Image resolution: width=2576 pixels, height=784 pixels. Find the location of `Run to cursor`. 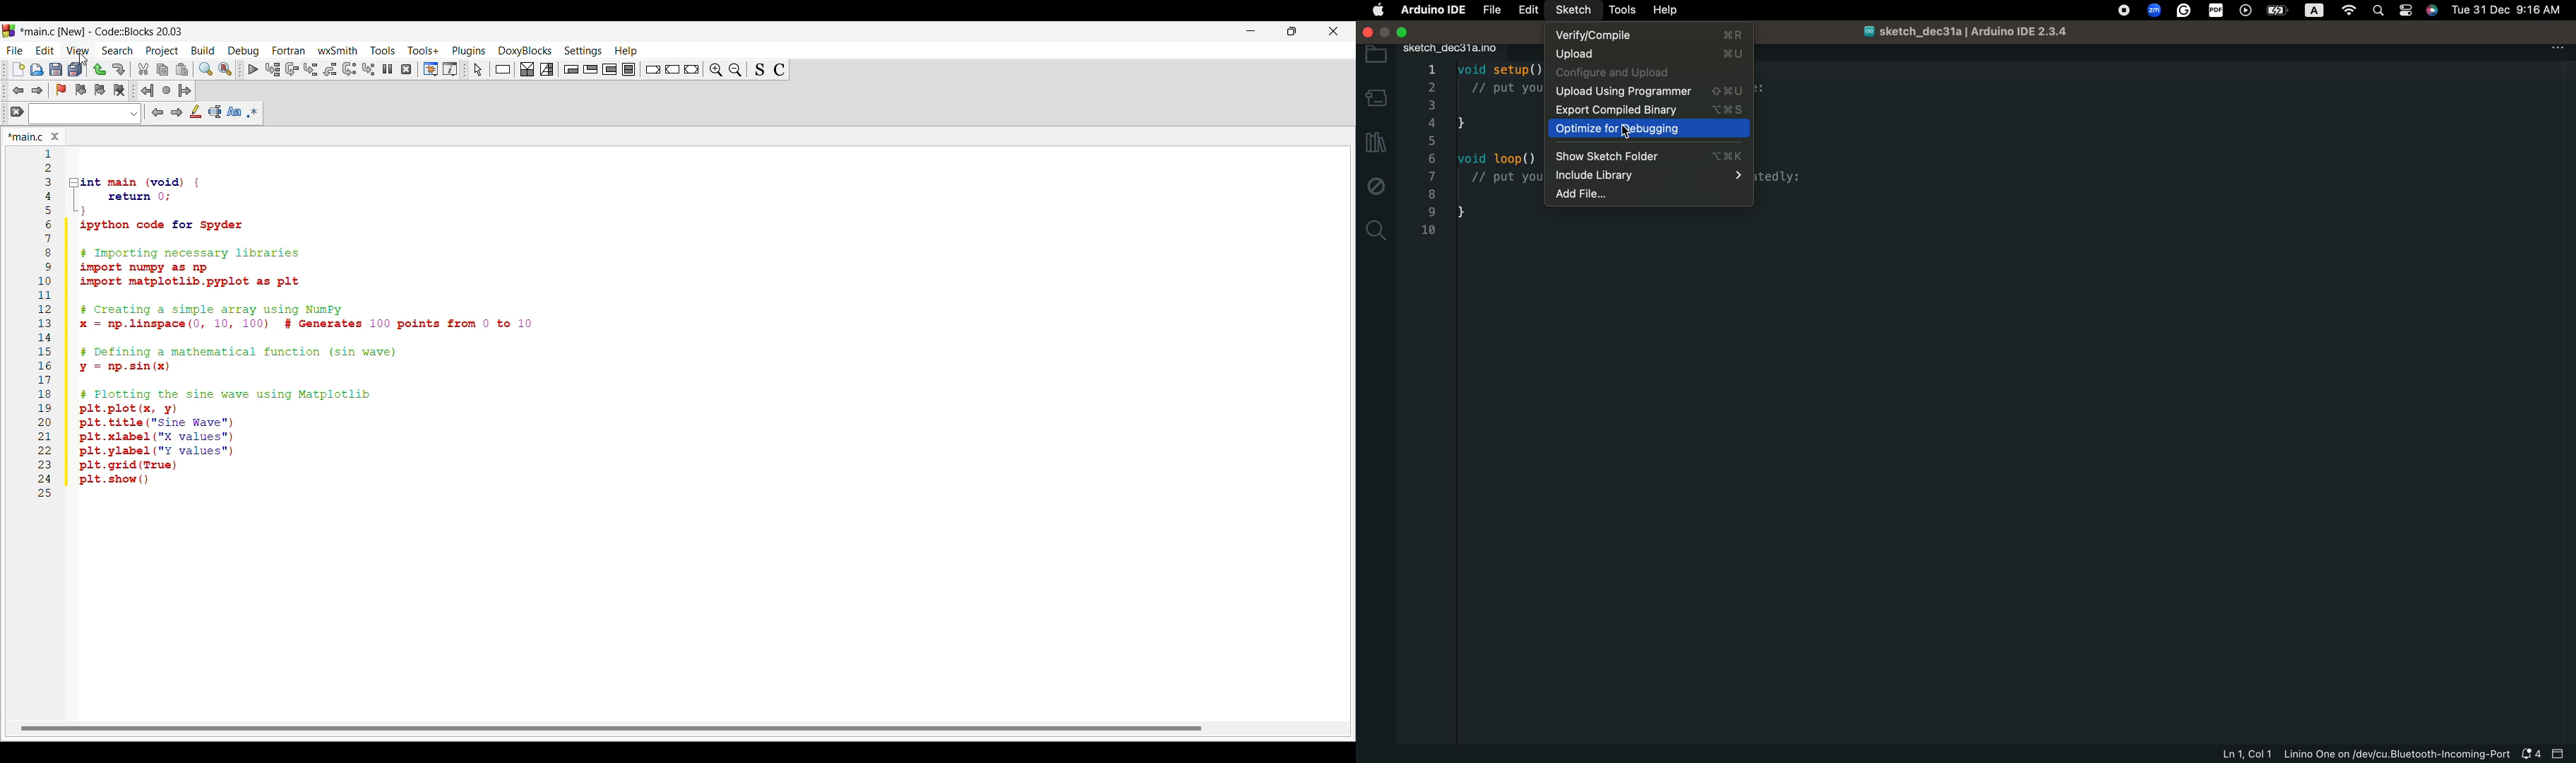

Run to cursor is located at coordinates (272, 69).